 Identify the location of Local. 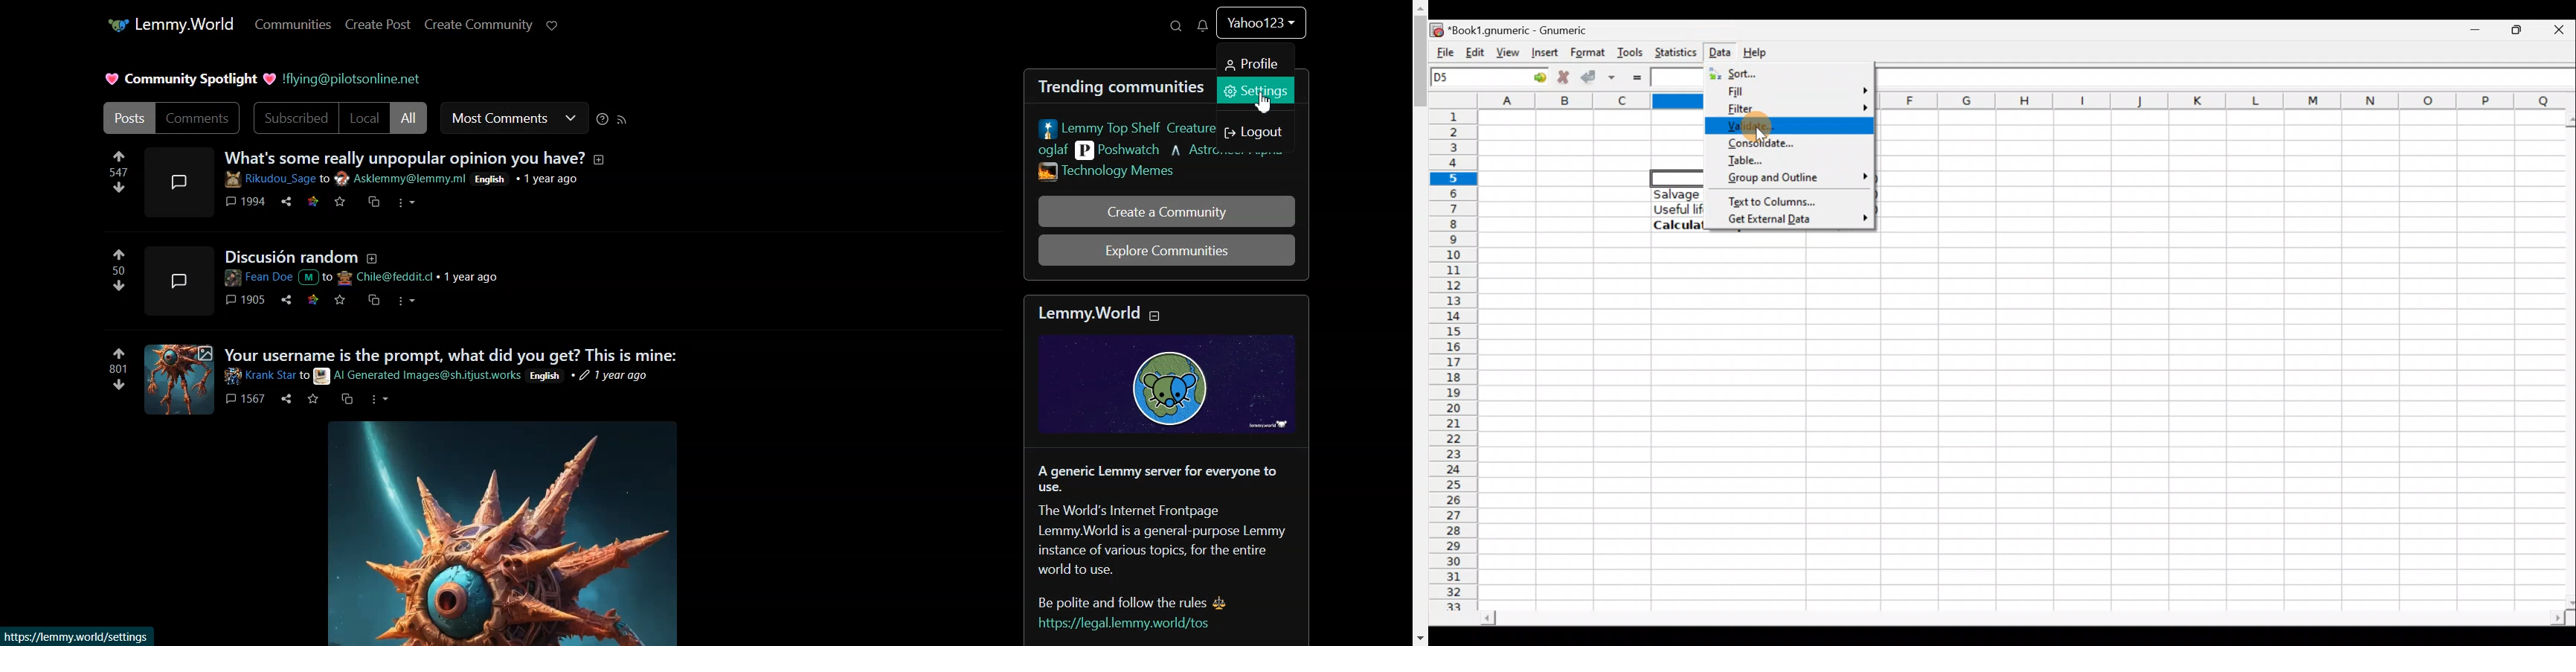
(364, 118).